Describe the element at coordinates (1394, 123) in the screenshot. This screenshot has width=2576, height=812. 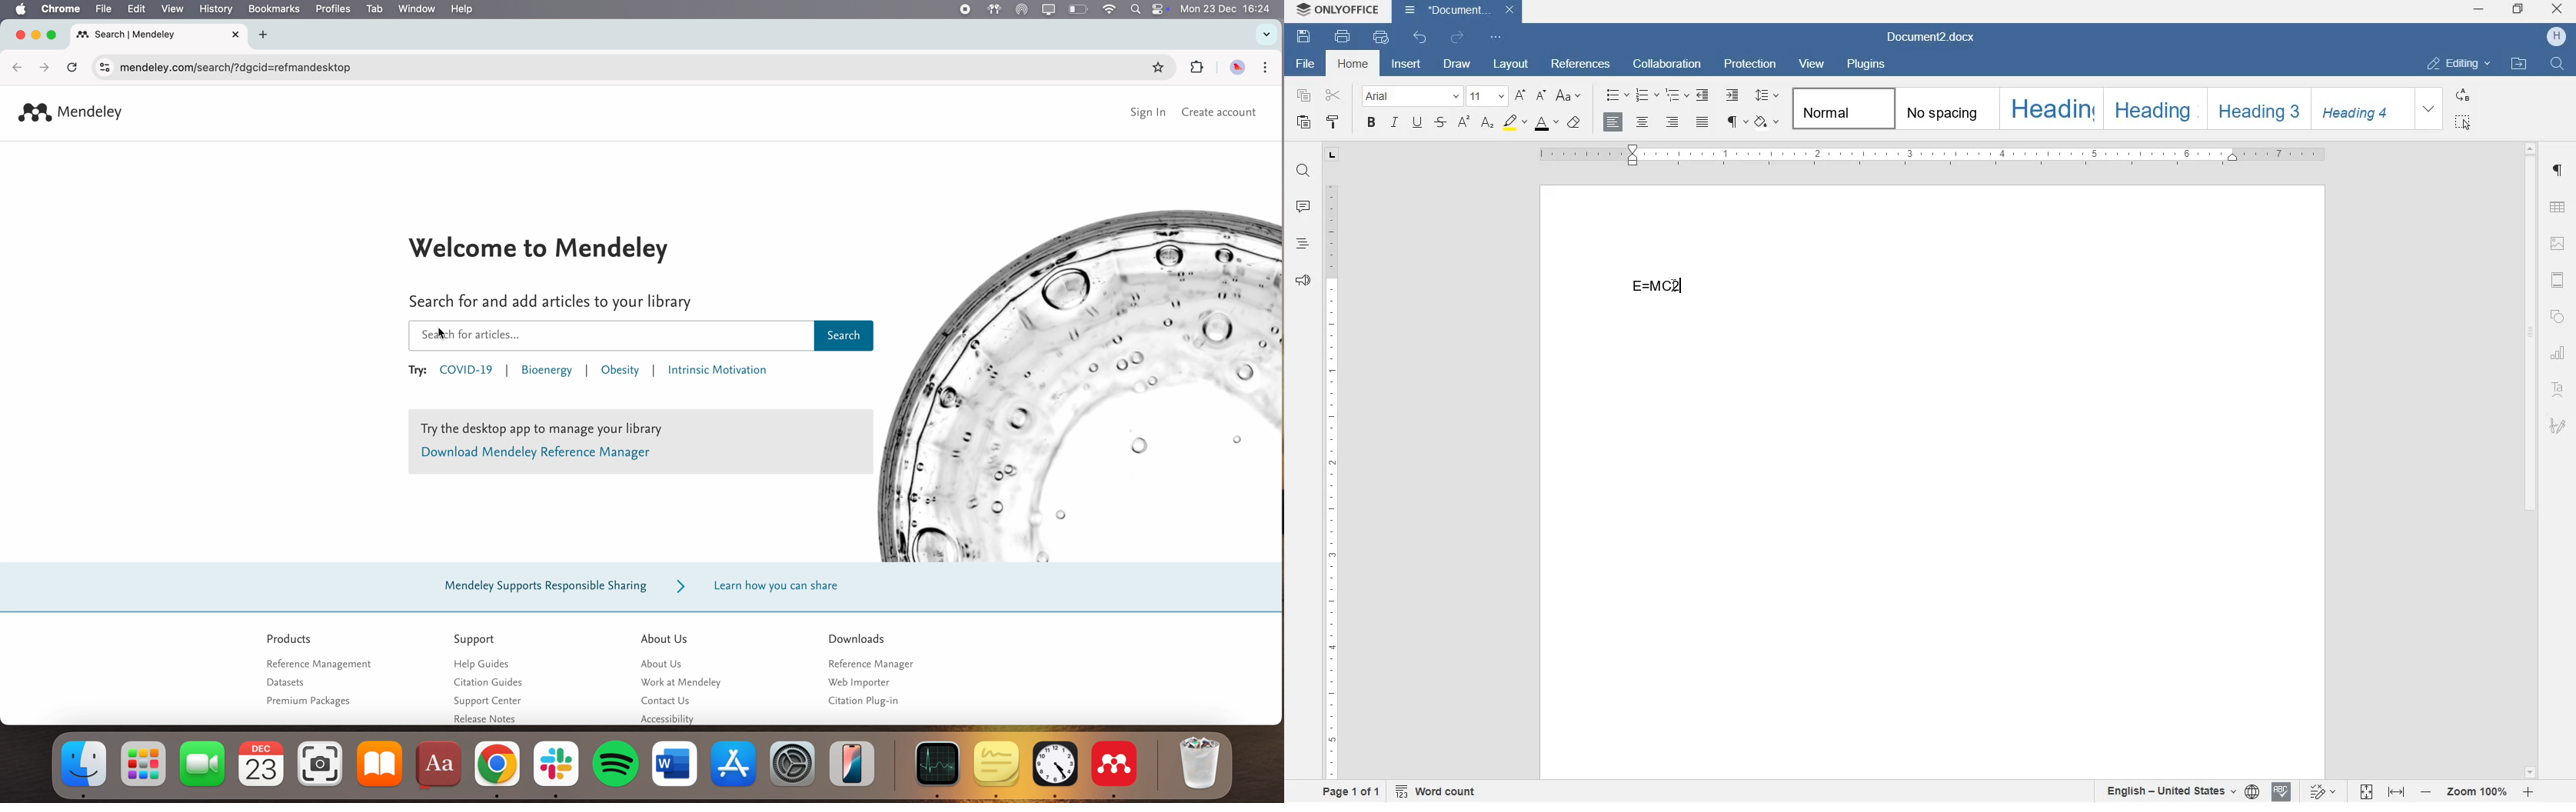
I see `italic` at that location.